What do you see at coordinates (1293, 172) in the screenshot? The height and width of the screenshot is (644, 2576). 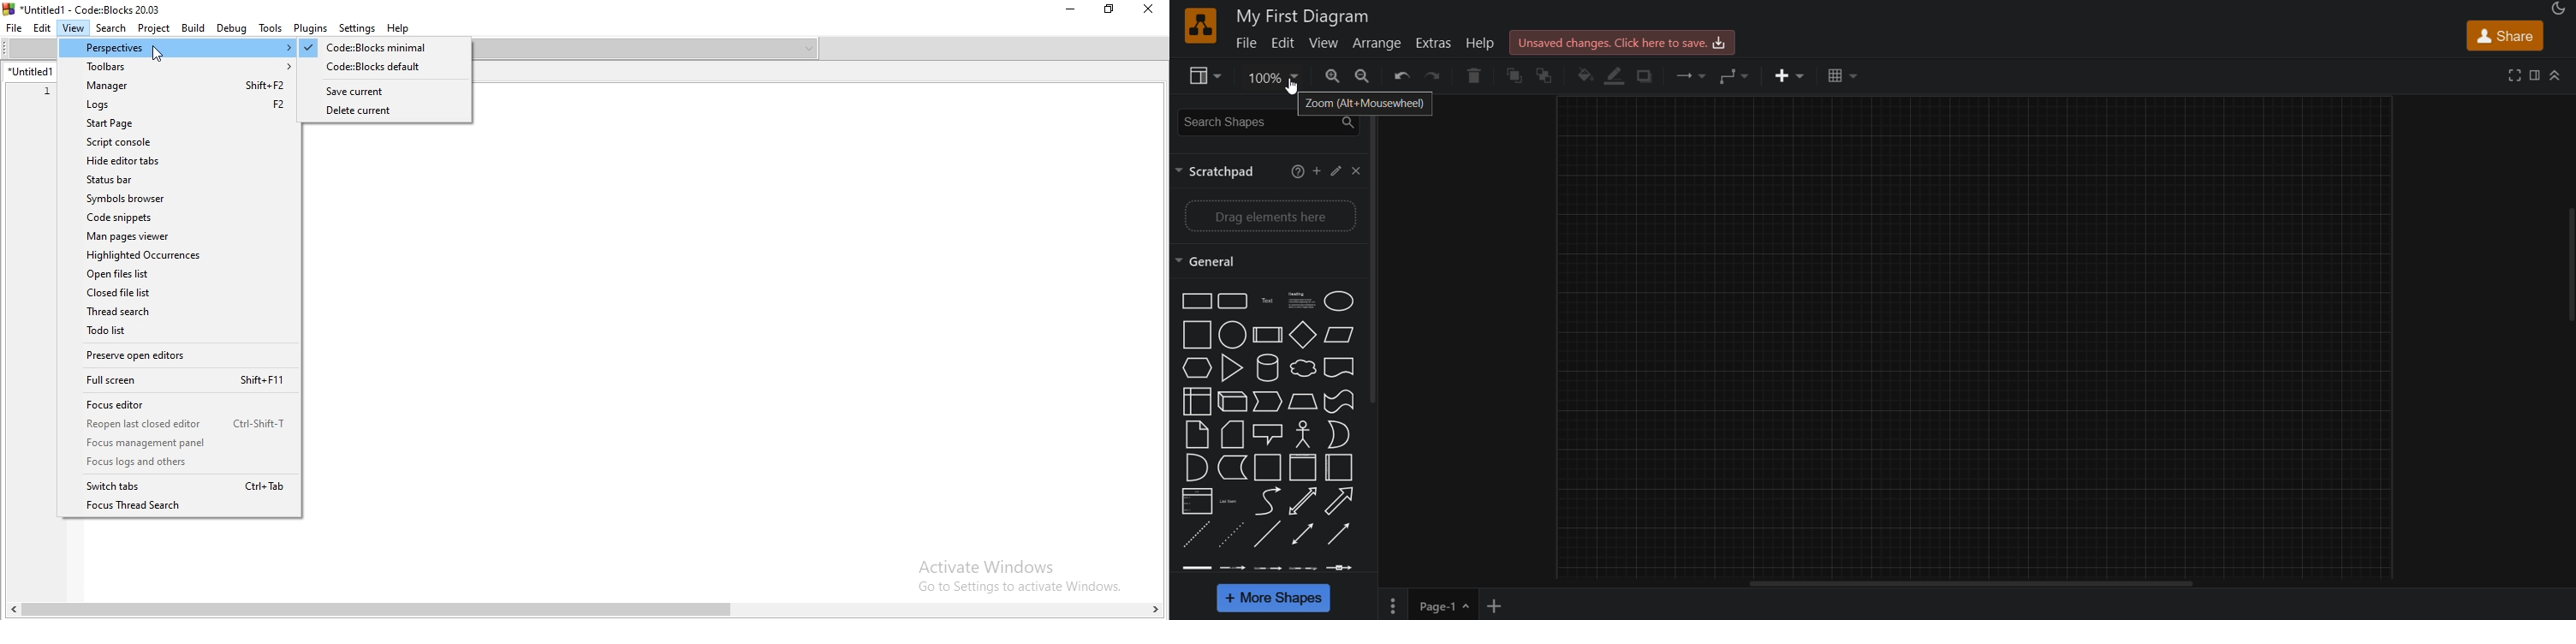 I see `help` at bounding box center [1293, 172].